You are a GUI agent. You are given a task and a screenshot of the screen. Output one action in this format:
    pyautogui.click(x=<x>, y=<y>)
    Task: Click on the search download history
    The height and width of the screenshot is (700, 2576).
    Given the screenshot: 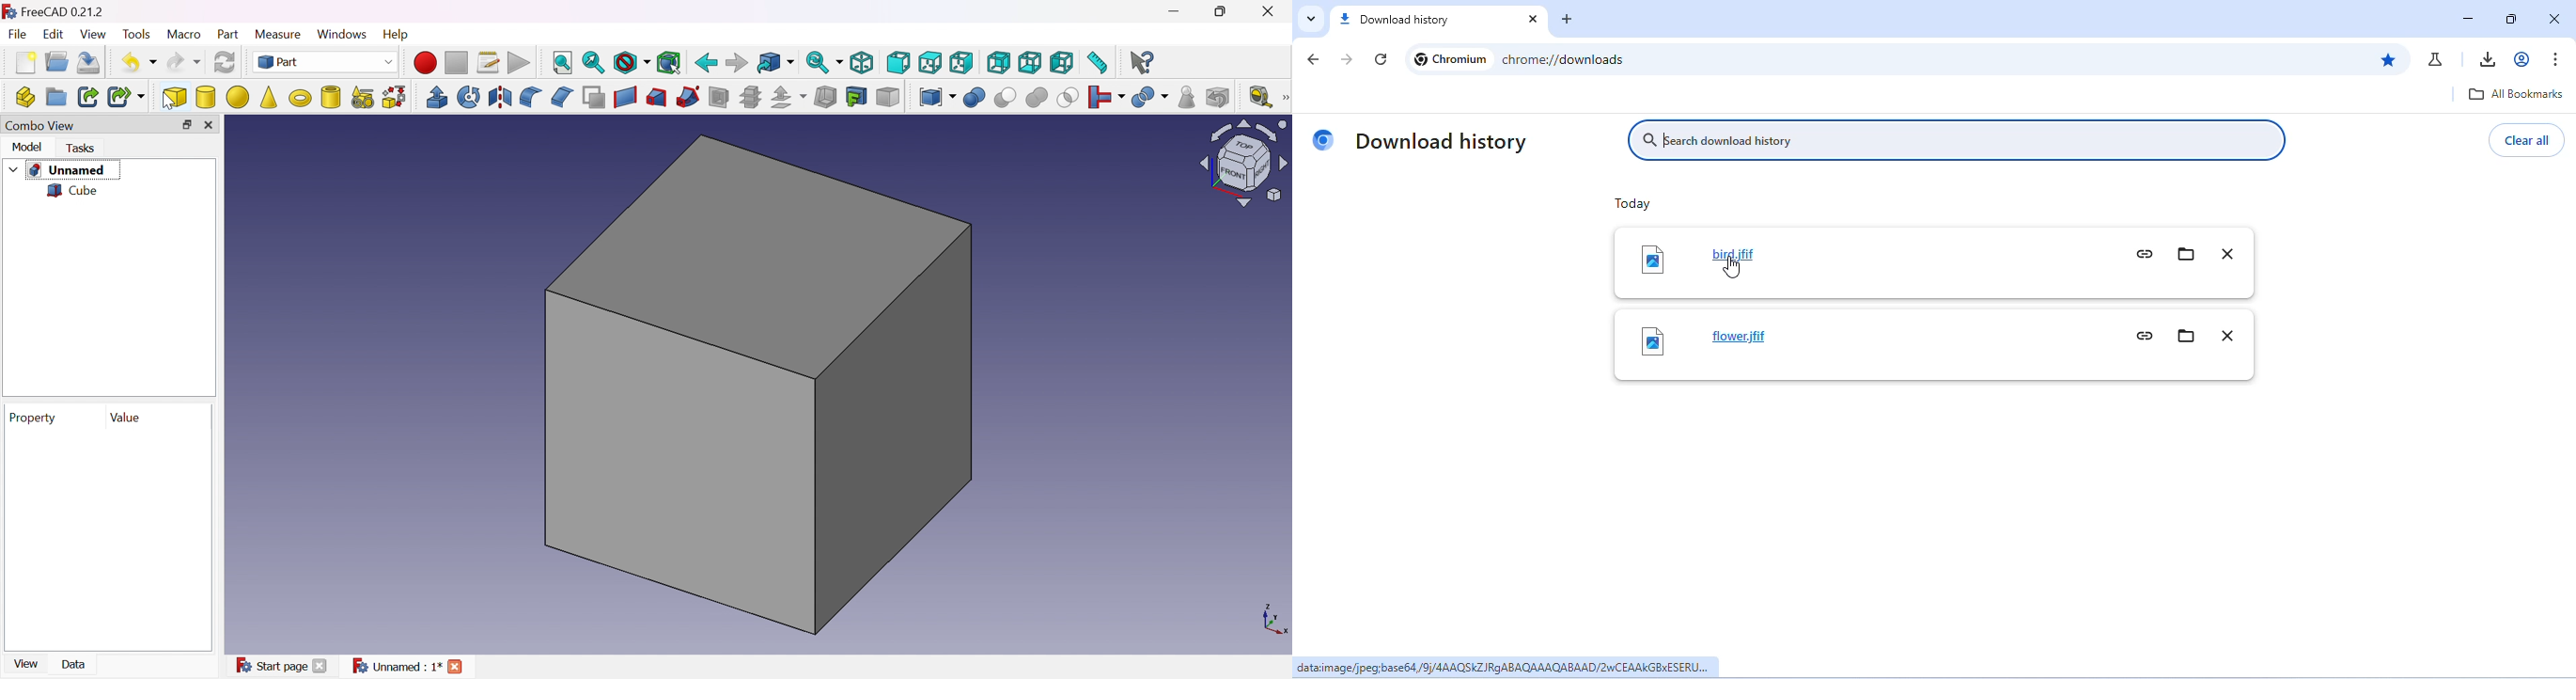 What is the action you would take?
    pyautogui.click(x=1955, y=141)
    